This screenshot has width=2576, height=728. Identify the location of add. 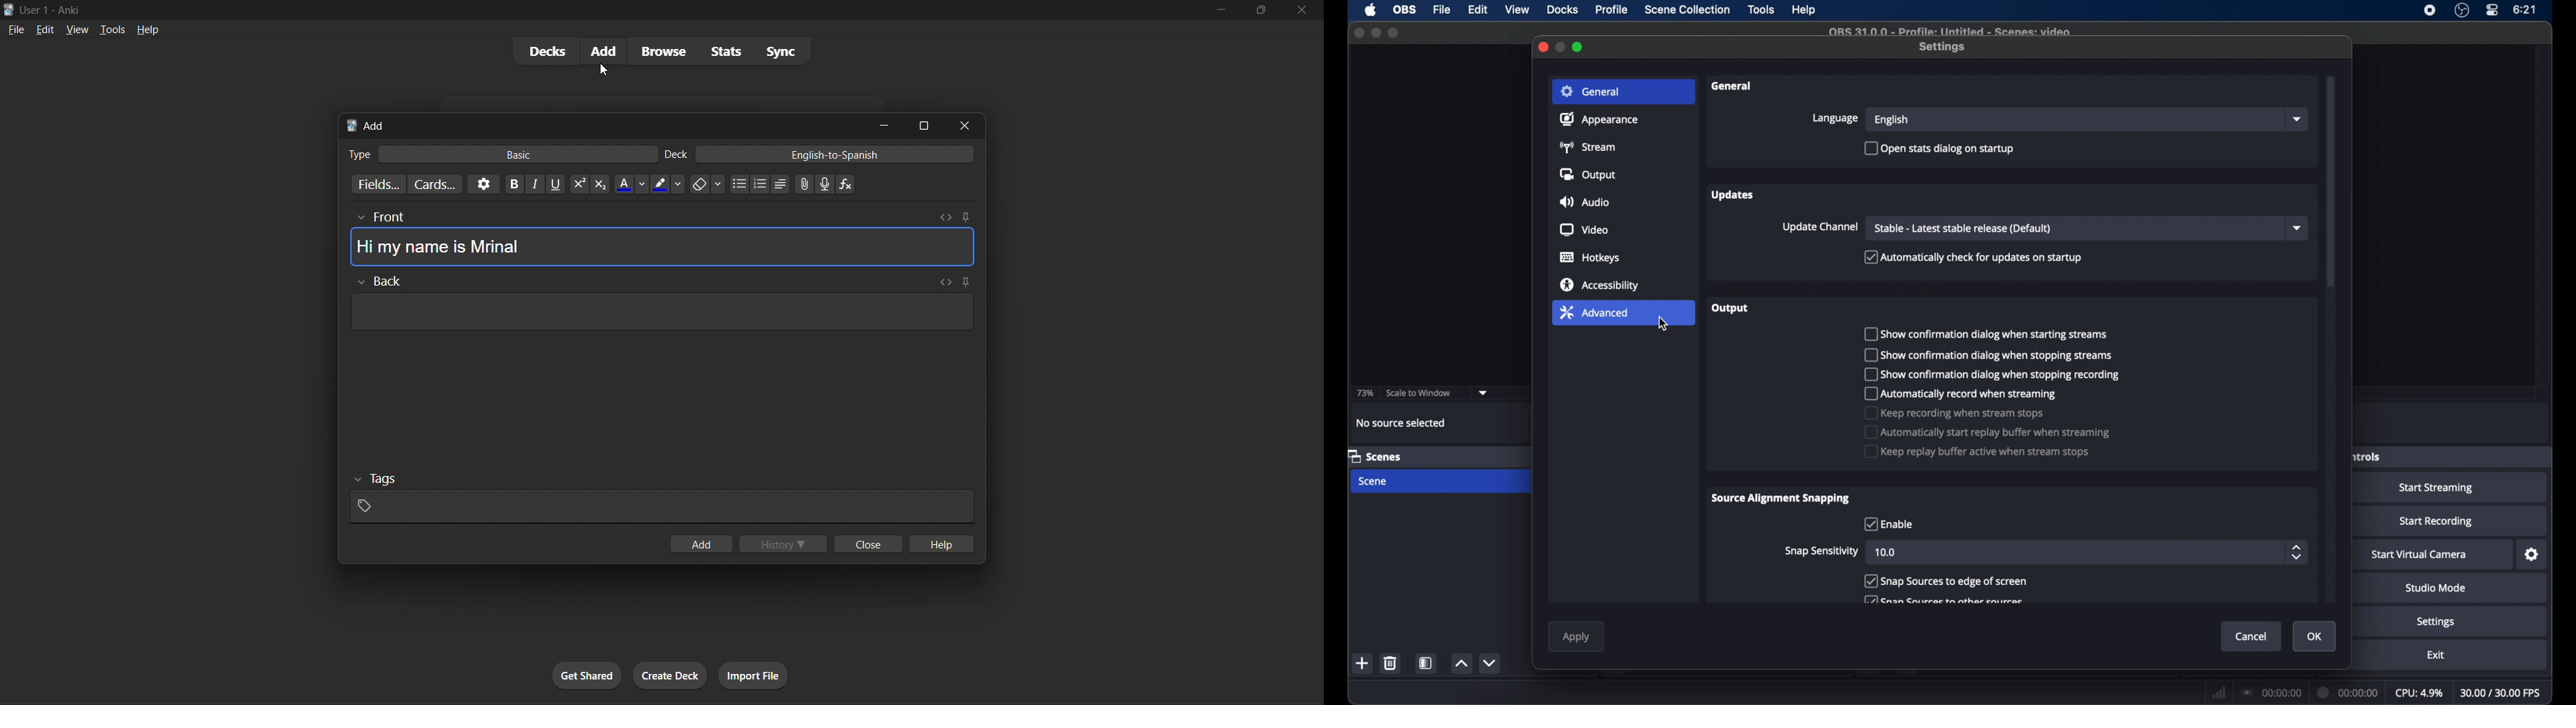
(1363, 664).